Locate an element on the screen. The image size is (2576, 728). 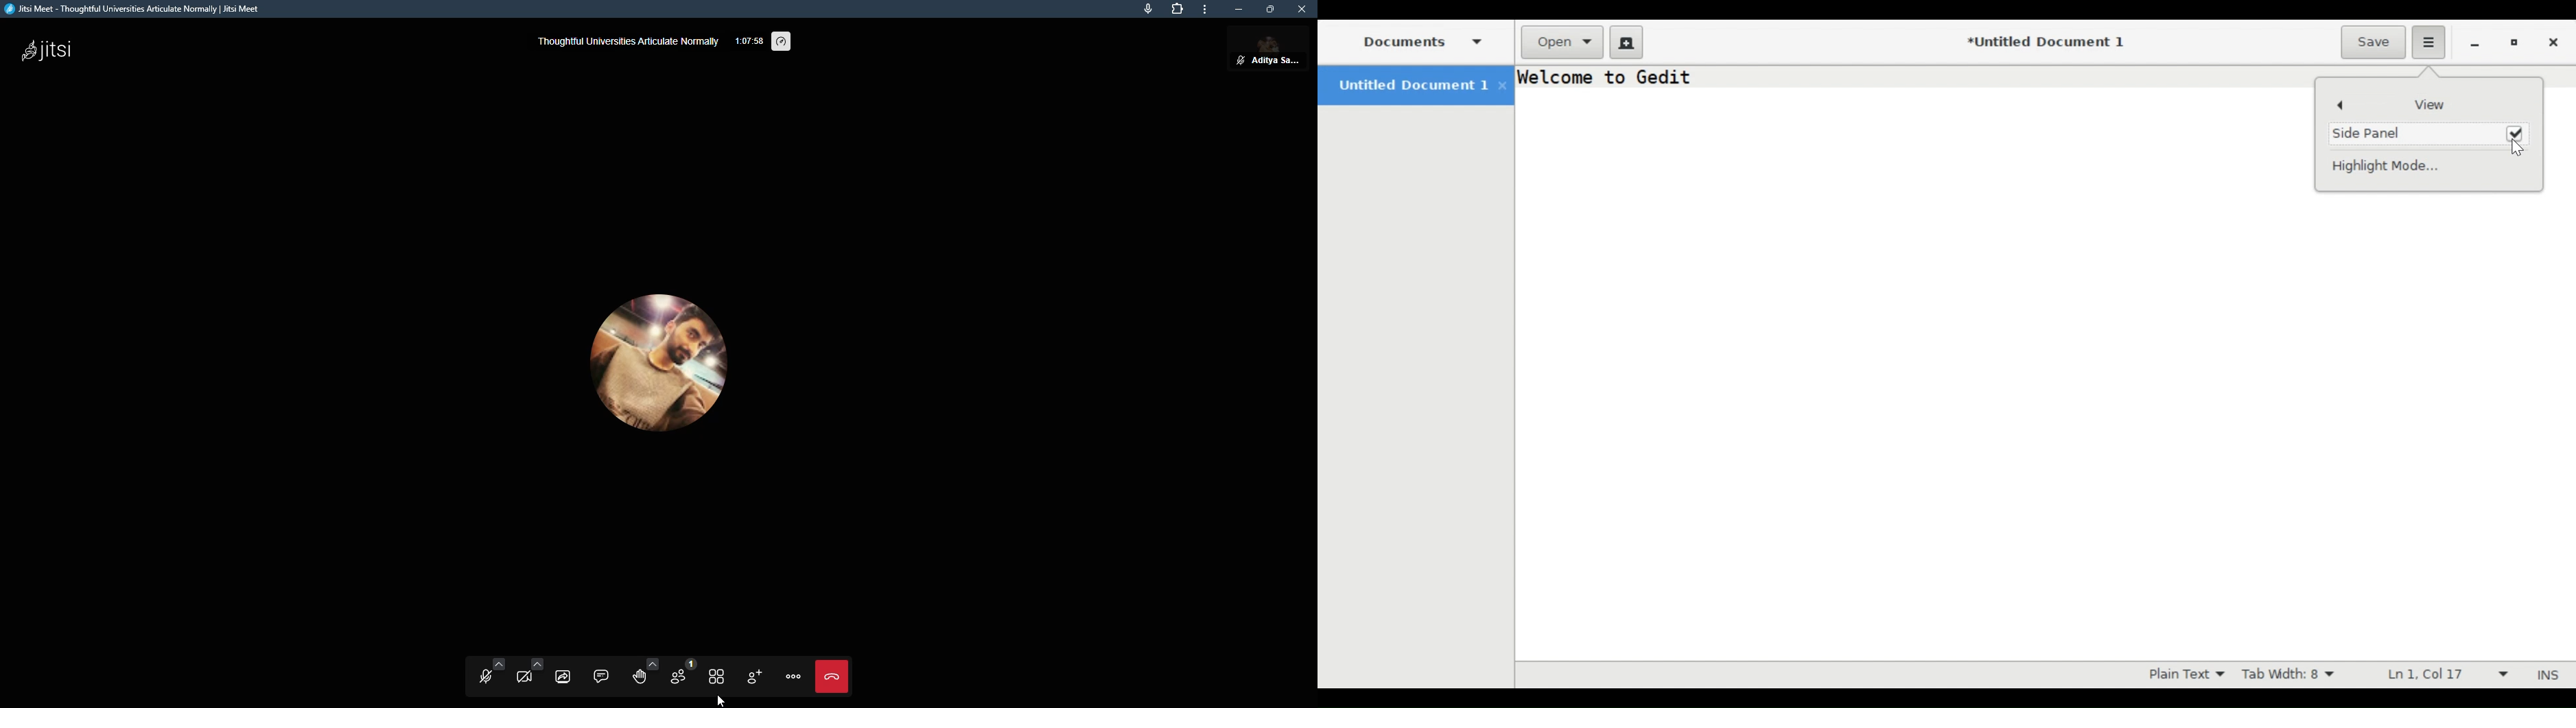
Welcome to Gedit is located at coordinates (1608, 77).